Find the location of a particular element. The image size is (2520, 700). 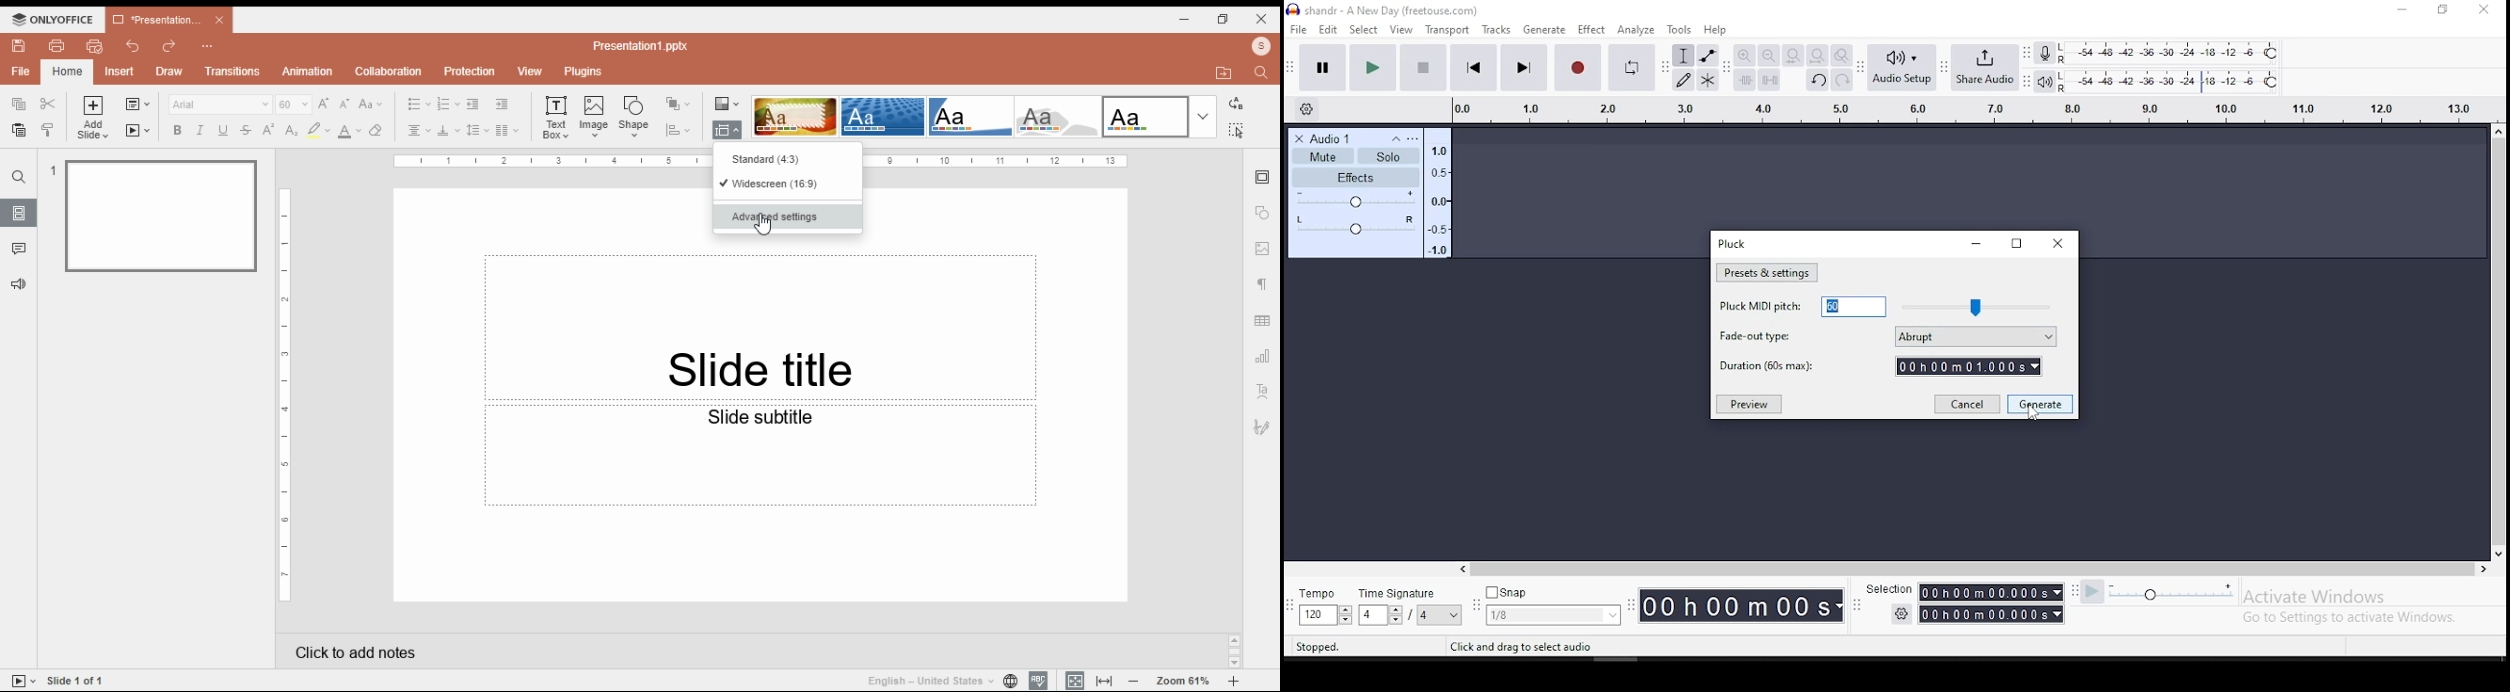

cancel is located at coordinates (1968, 404).